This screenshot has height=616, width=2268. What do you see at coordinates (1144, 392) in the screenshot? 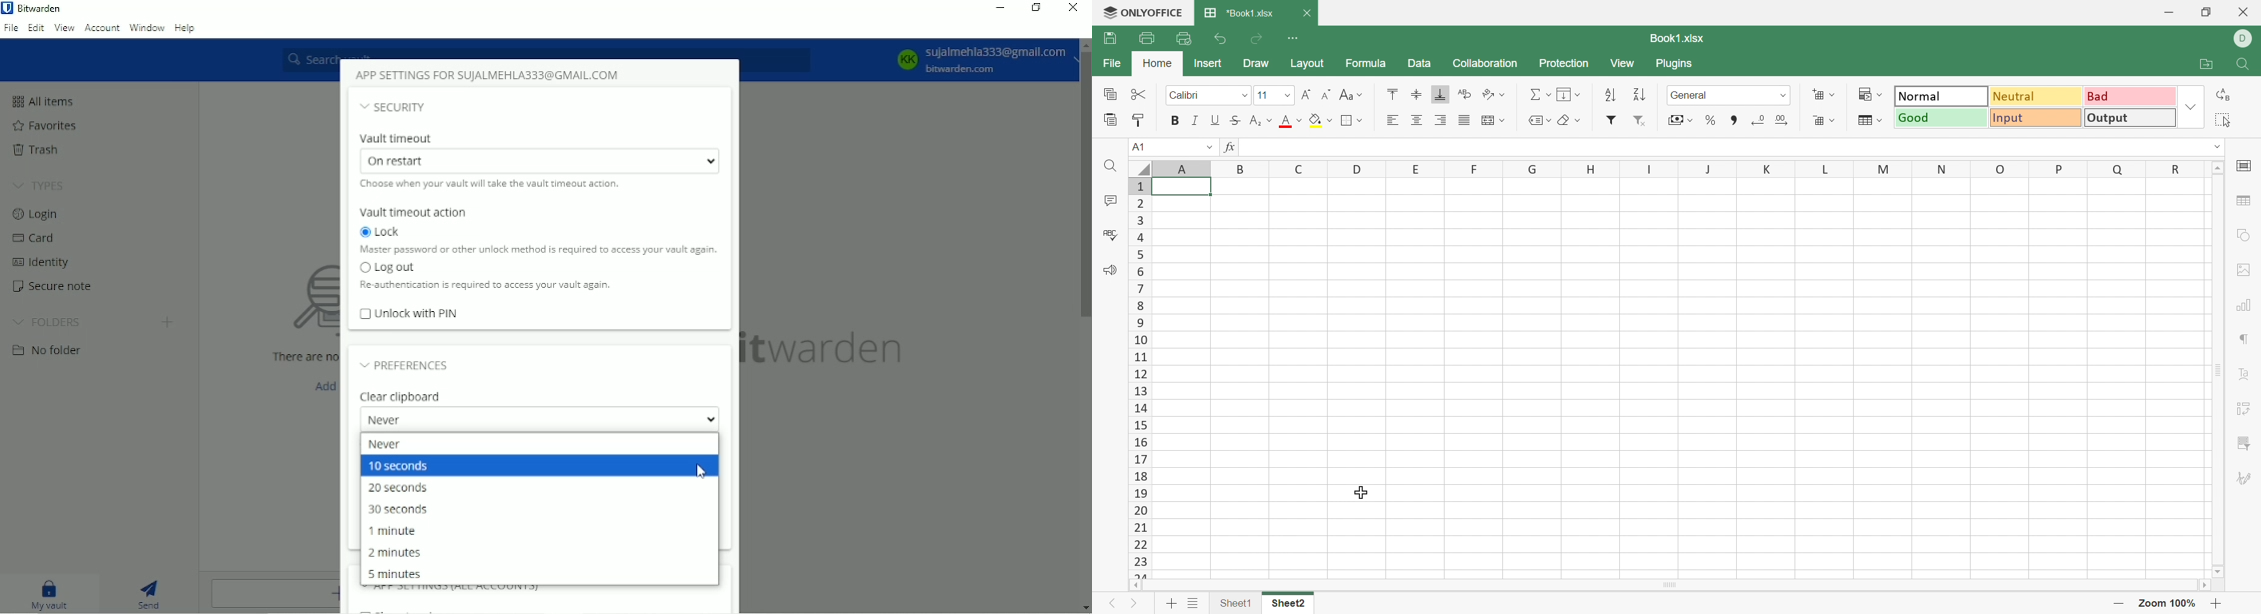
I see `13` at bounding box center [1144, 392].